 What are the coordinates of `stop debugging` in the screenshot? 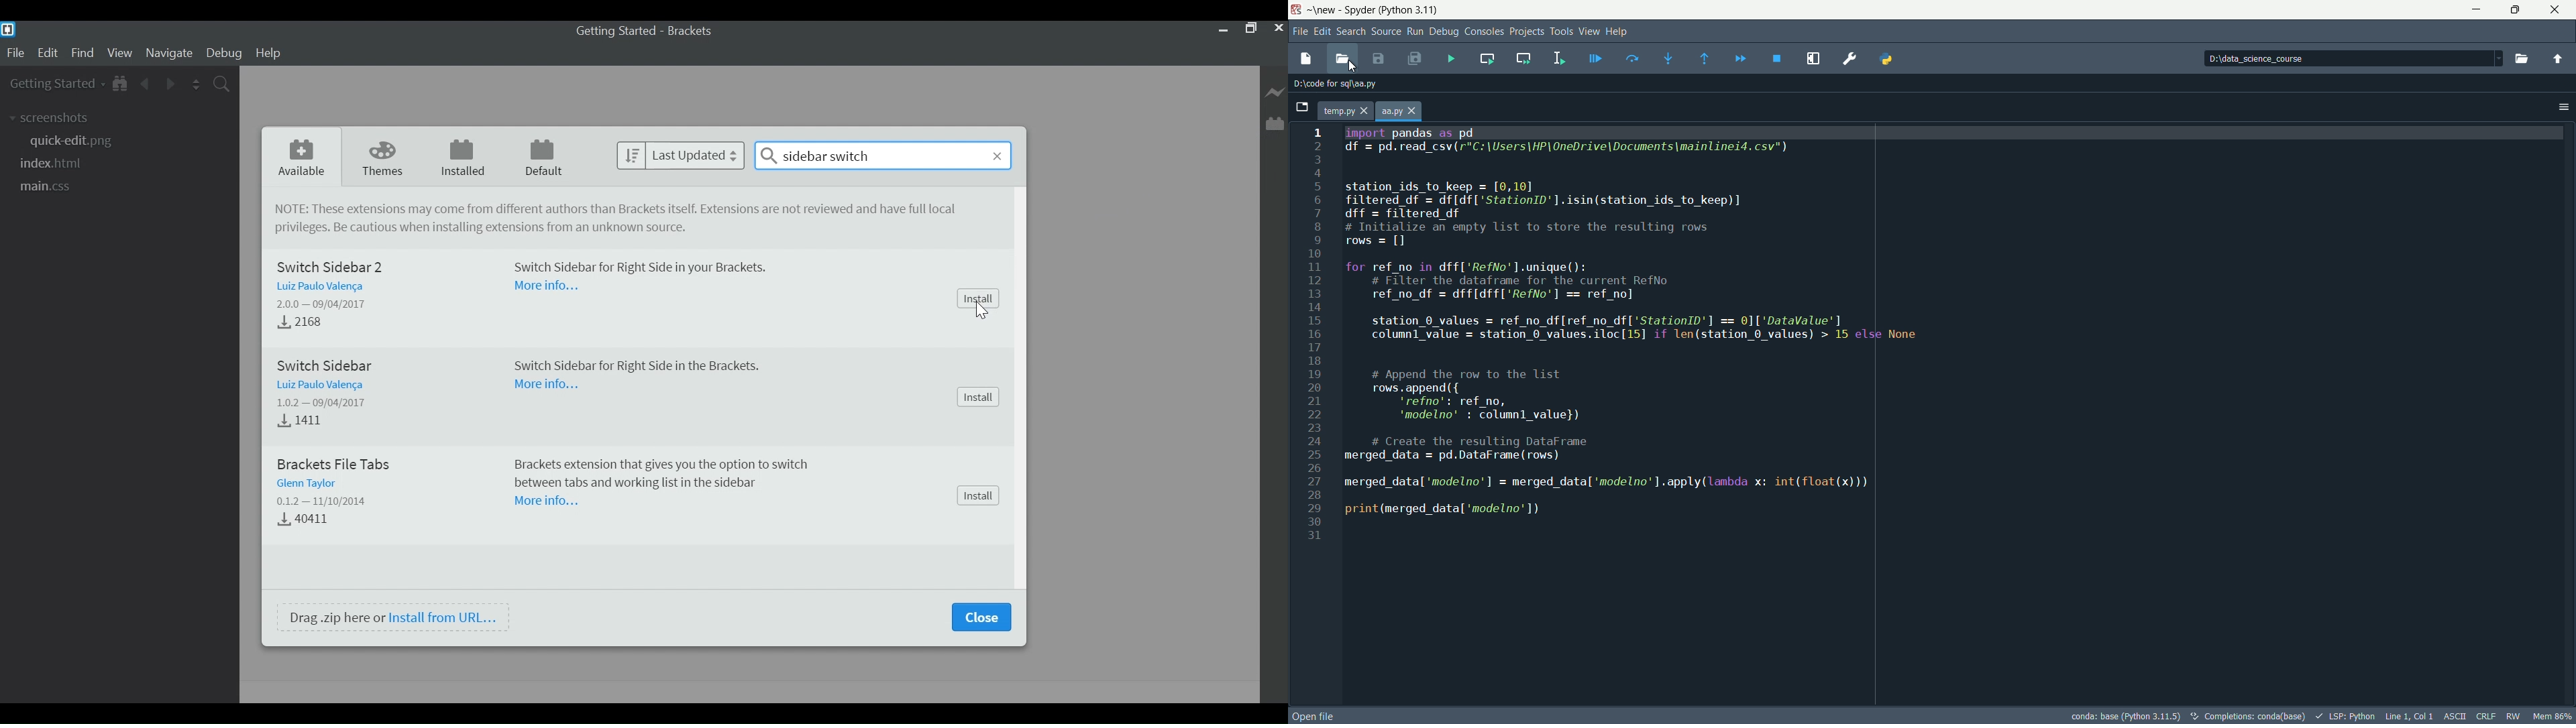 It's located at (1778, 59).